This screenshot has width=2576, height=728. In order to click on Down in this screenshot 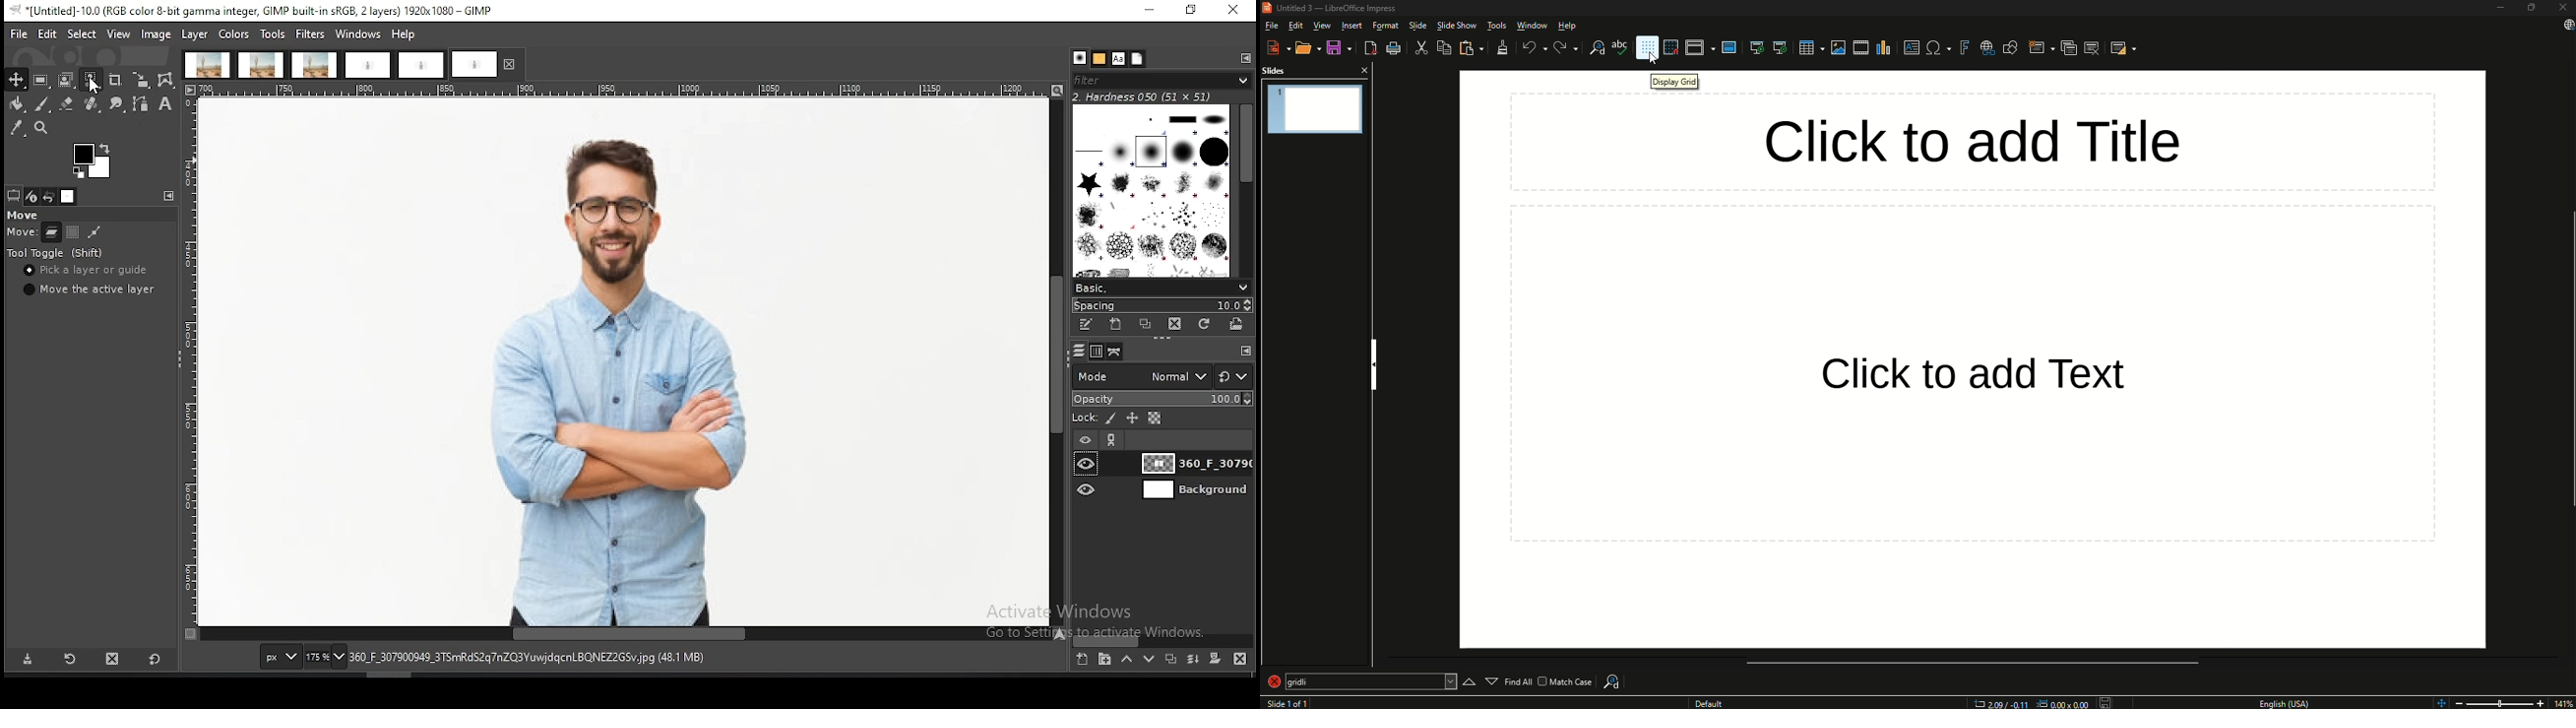, I will do `click(1491, 677)`.